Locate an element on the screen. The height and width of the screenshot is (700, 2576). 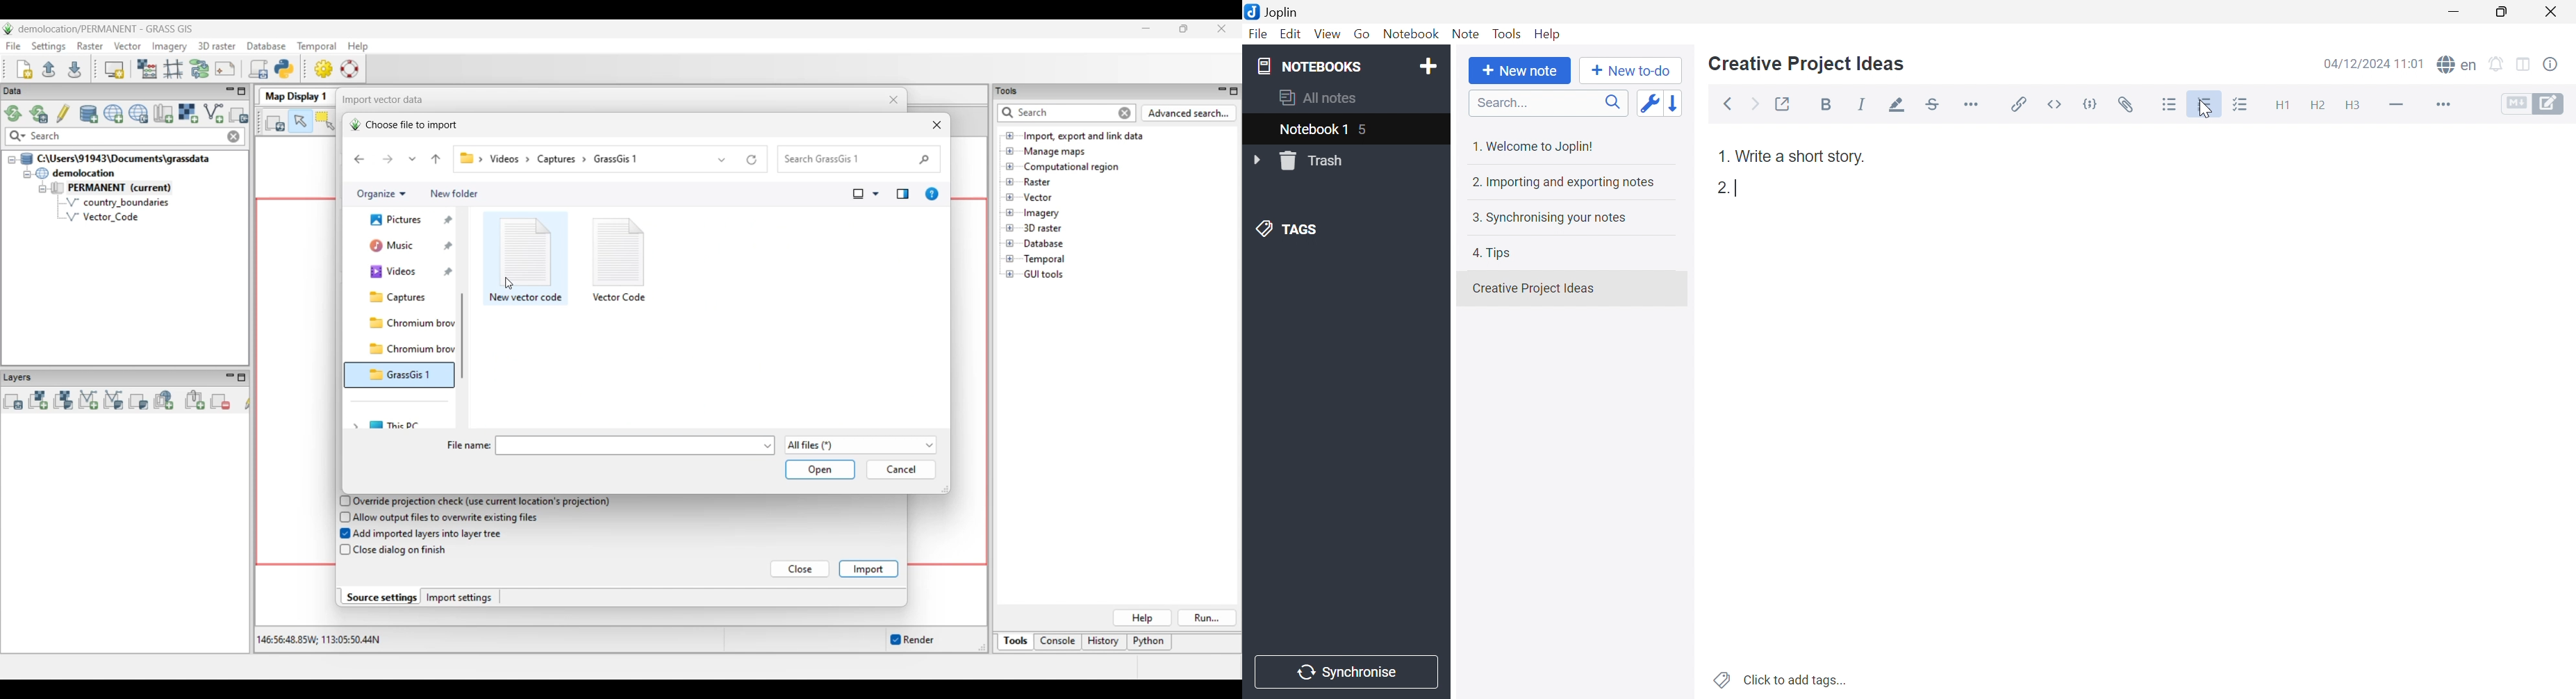
Horizontal line is located at coordinates (2396, 105).